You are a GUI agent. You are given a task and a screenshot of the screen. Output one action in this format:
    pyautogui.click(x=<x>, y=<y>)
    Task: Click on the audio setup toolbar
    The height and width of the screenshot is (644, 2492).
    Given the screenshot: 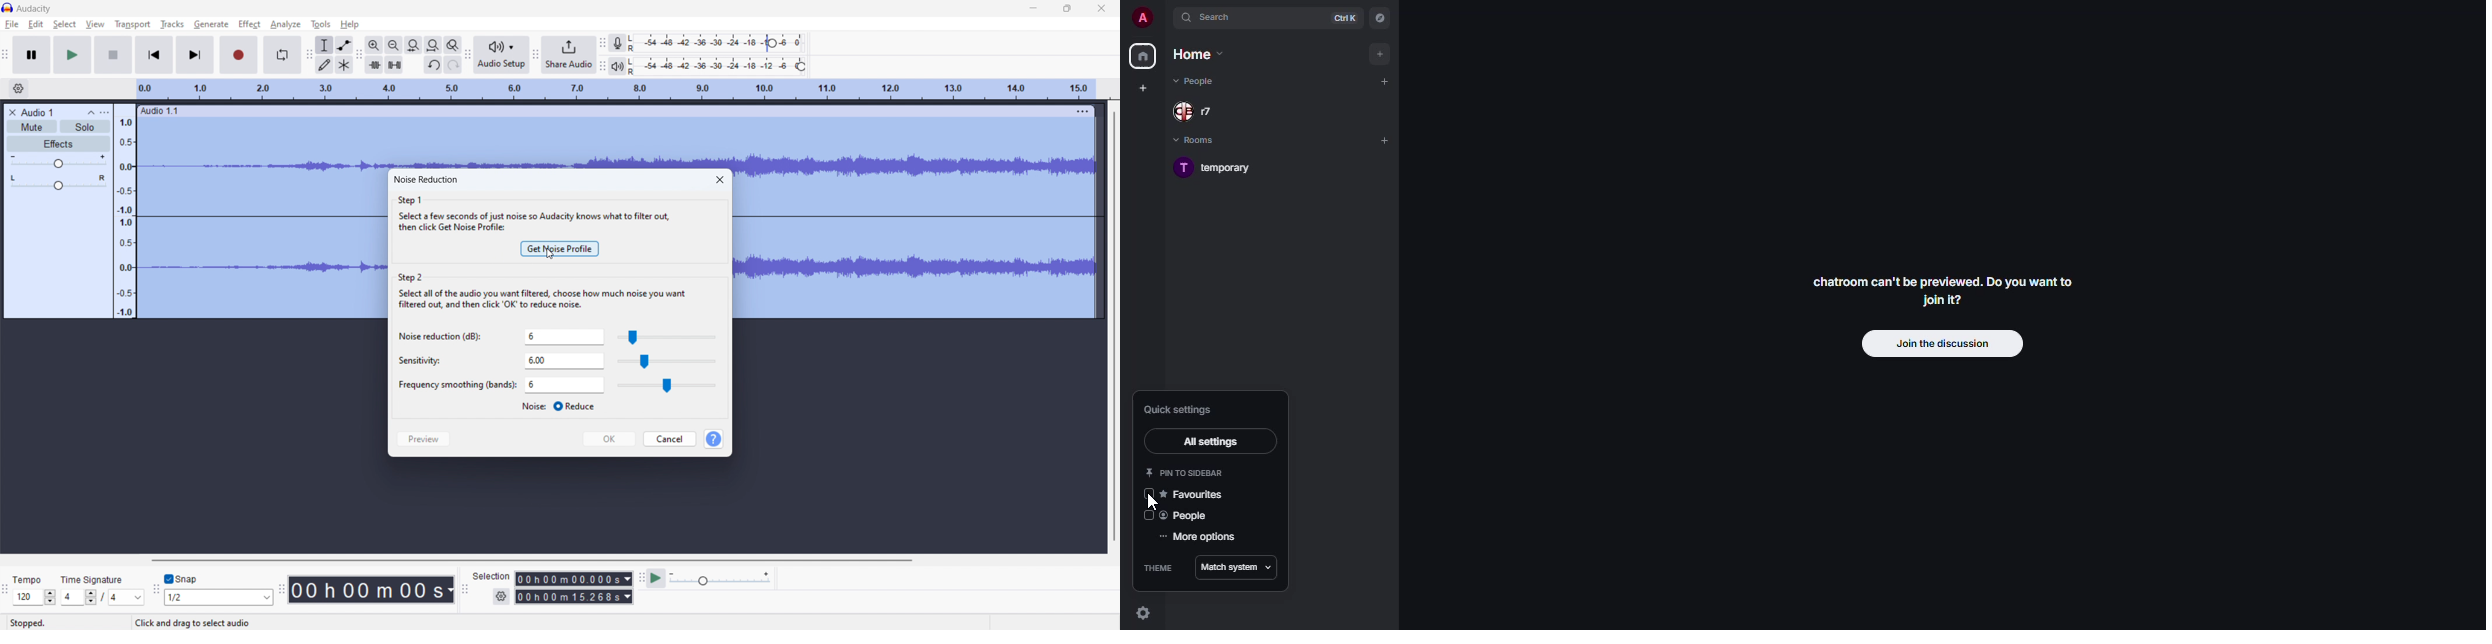 What is the action you would take?
    pyautogui.click(x=467, y=55)
    